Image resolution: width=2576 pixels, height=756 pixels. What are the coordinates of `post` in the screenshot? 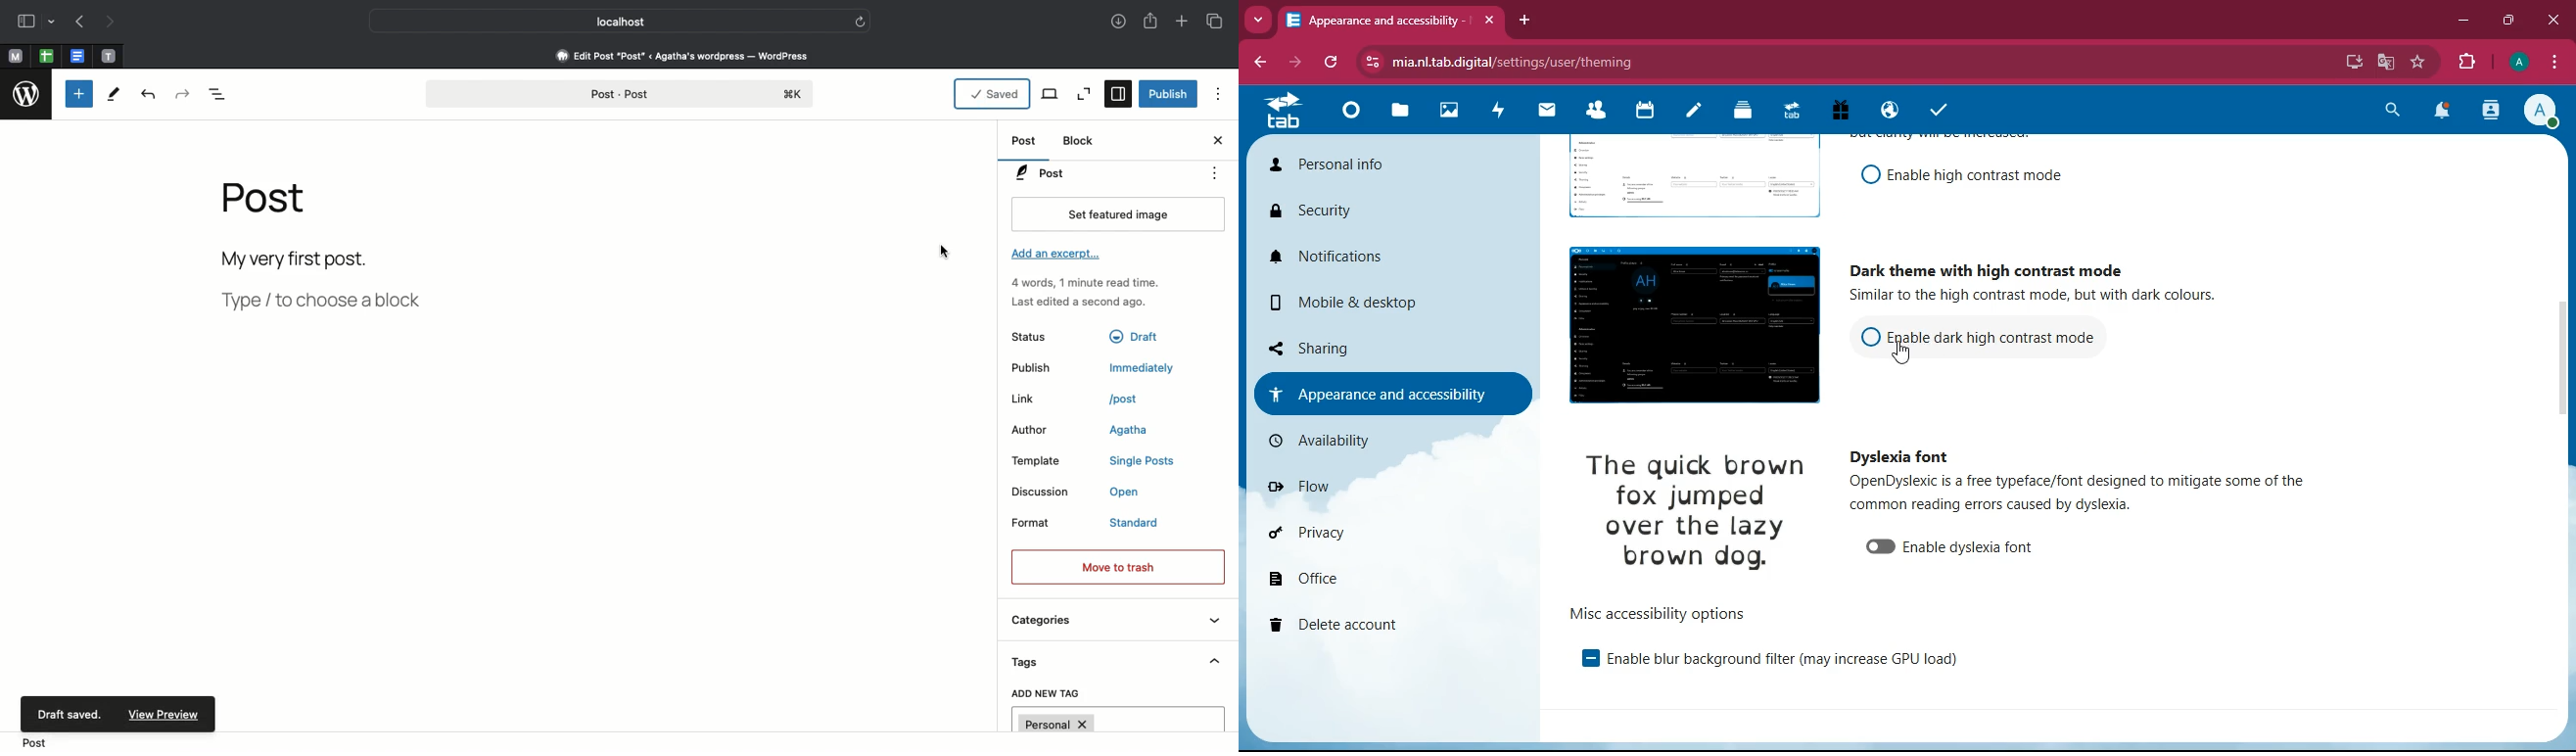 It's located at (1125, 400).